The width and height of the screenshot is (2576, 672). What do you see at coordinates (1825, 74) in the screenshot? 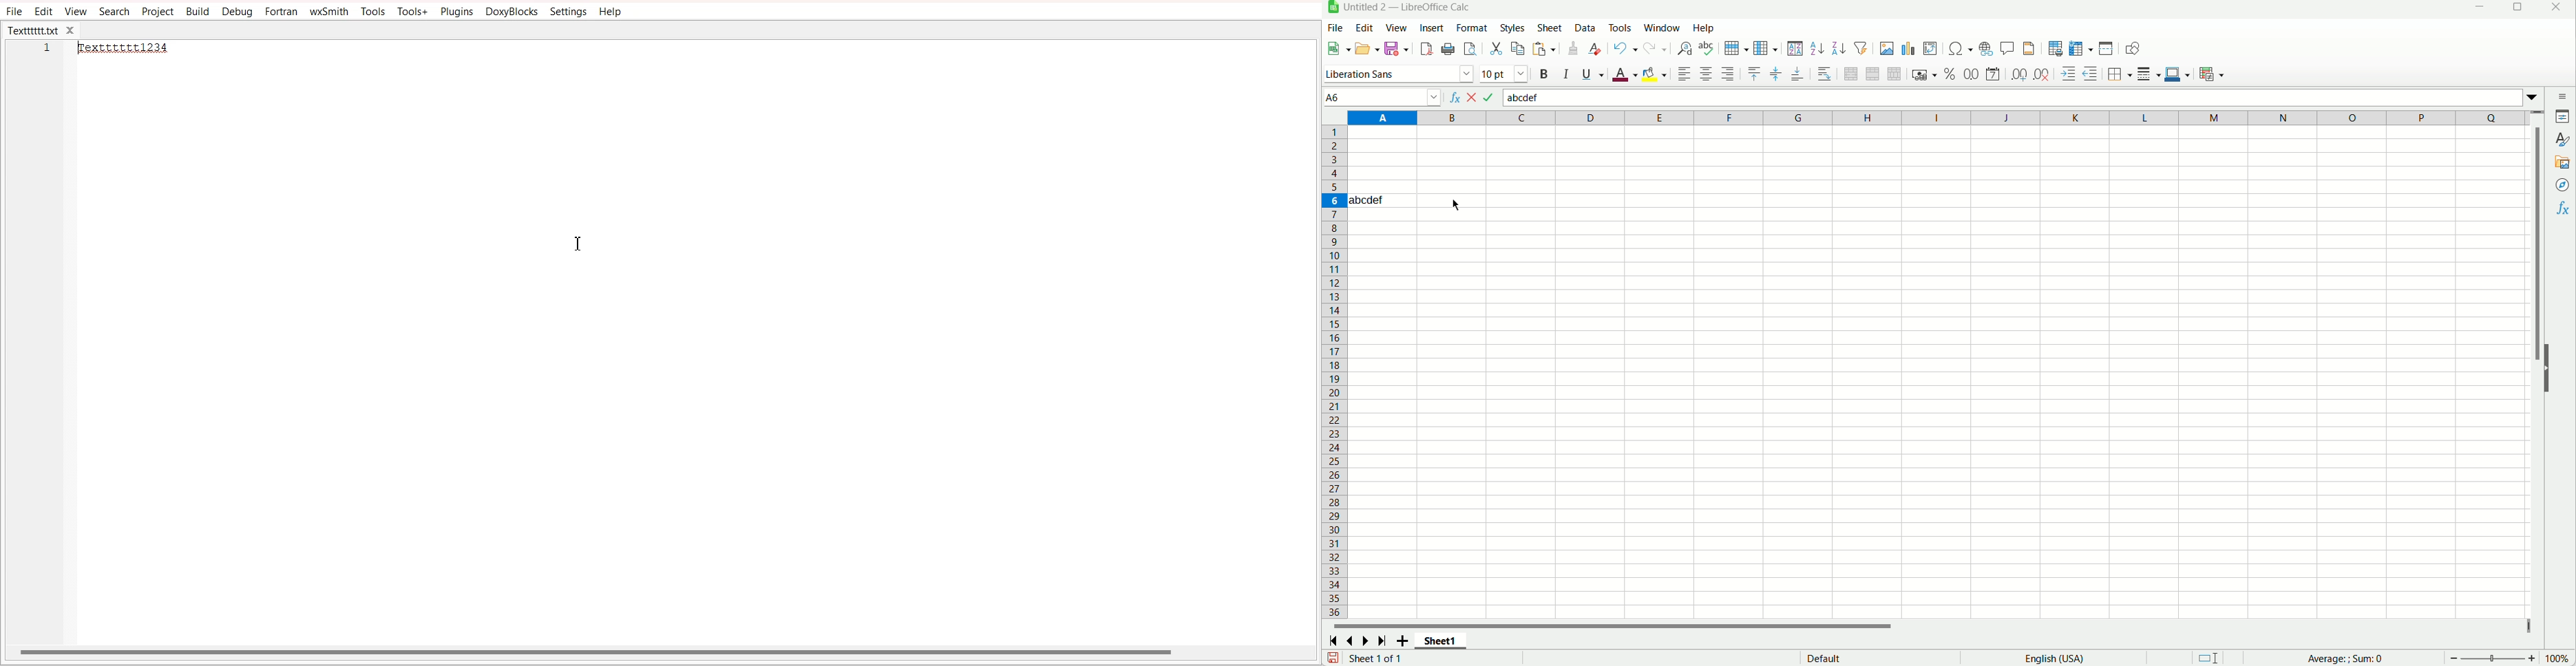
I see `wrap text` at bounding box center [1825, 74].